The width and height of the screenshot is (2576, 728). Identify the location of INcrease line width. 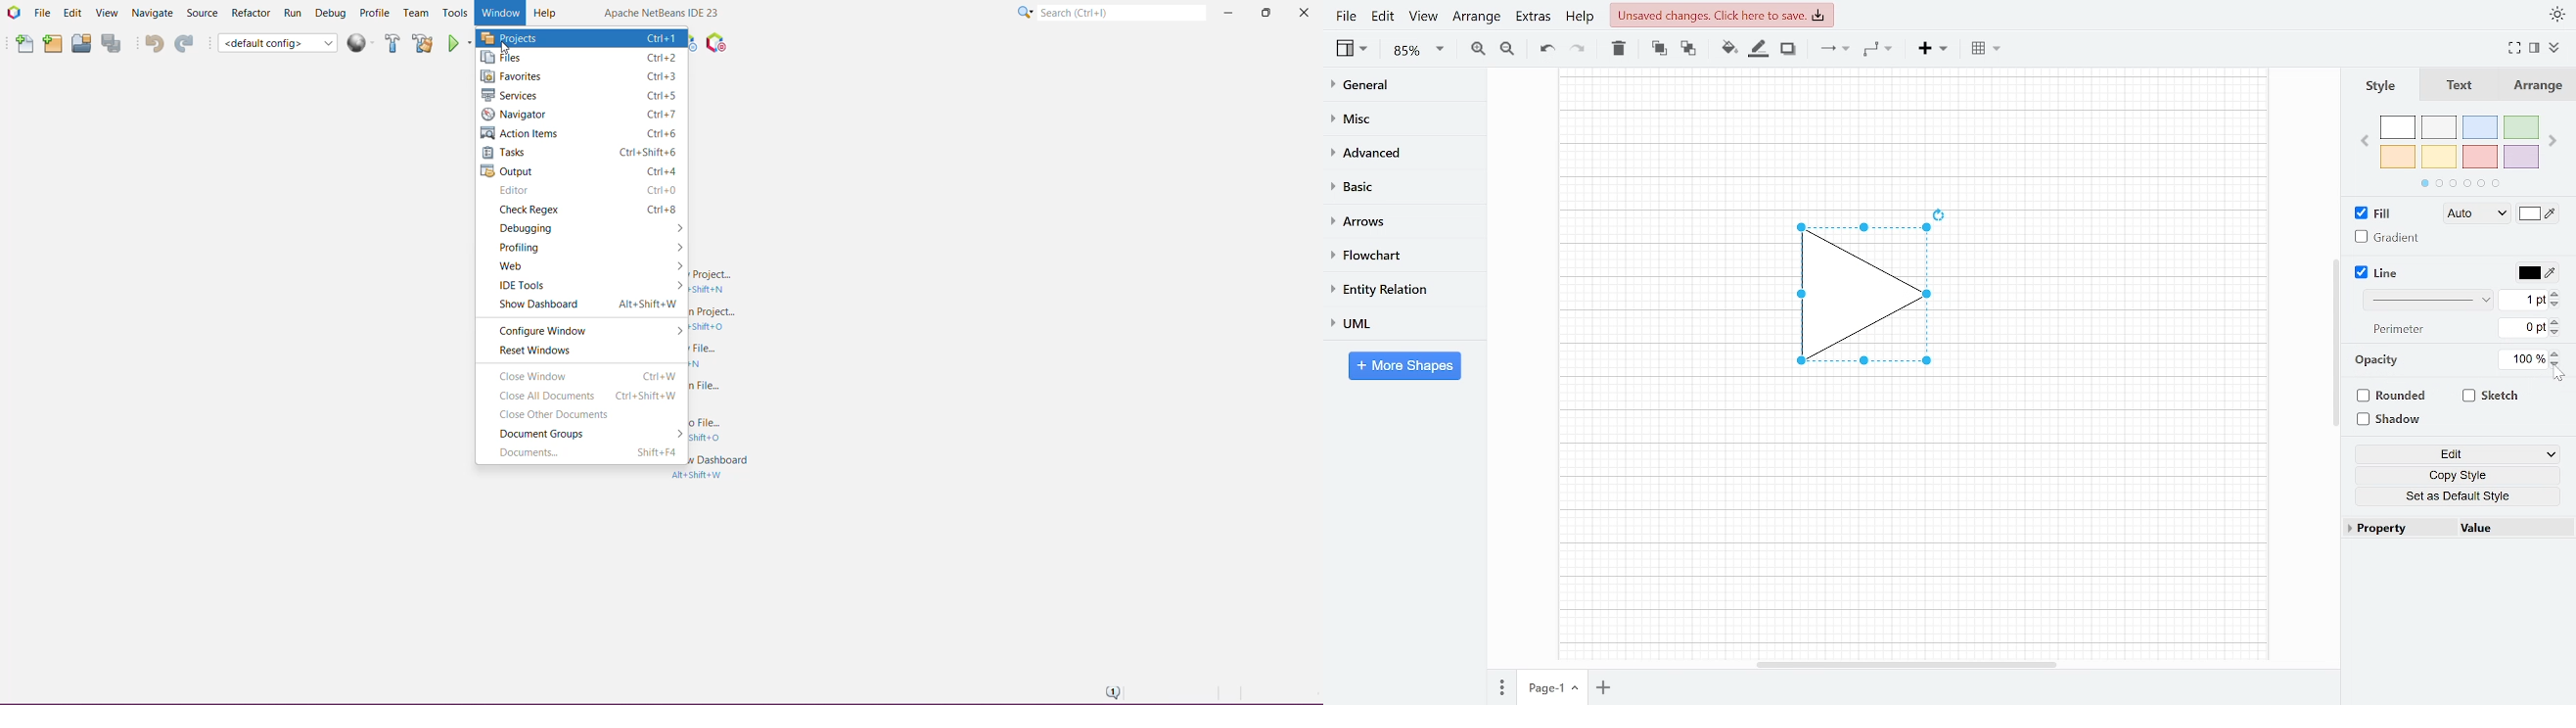
(2557, 291).